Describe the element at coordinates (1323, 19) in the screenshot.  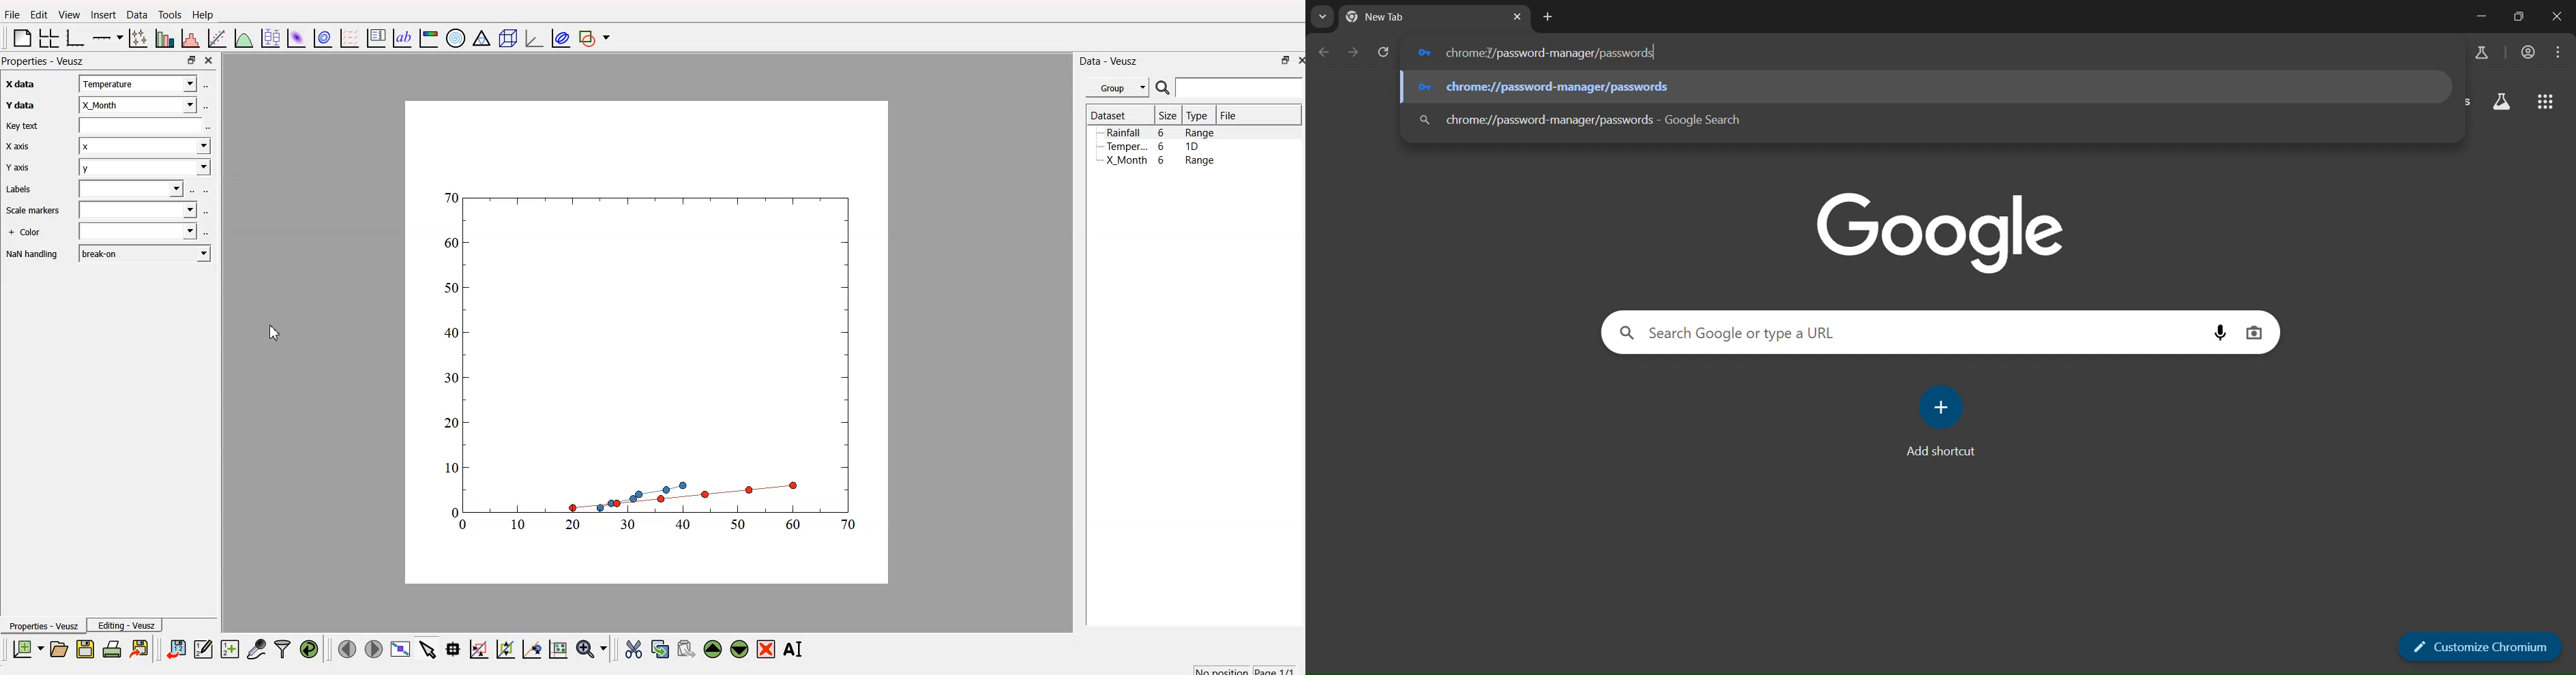
I see `search tabs` at that location.